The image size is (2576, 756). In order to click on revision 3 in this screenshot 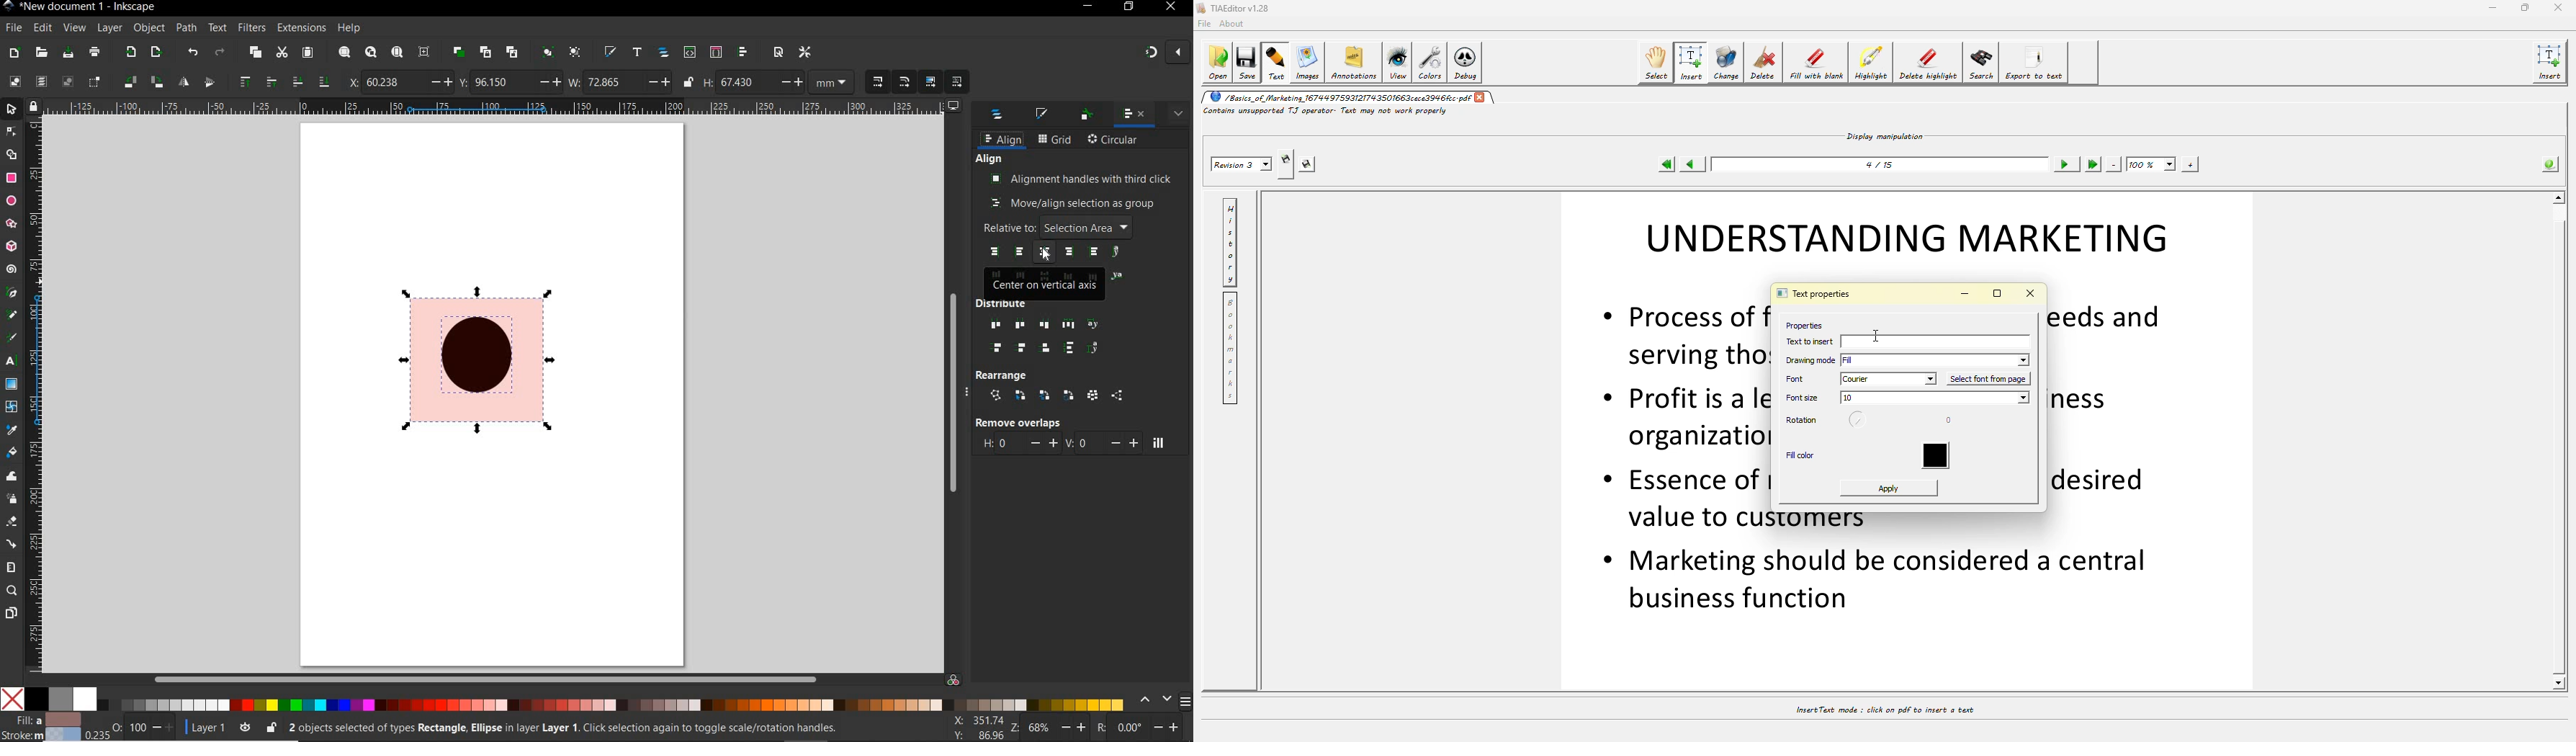, I will do `click(1241, 166)`.